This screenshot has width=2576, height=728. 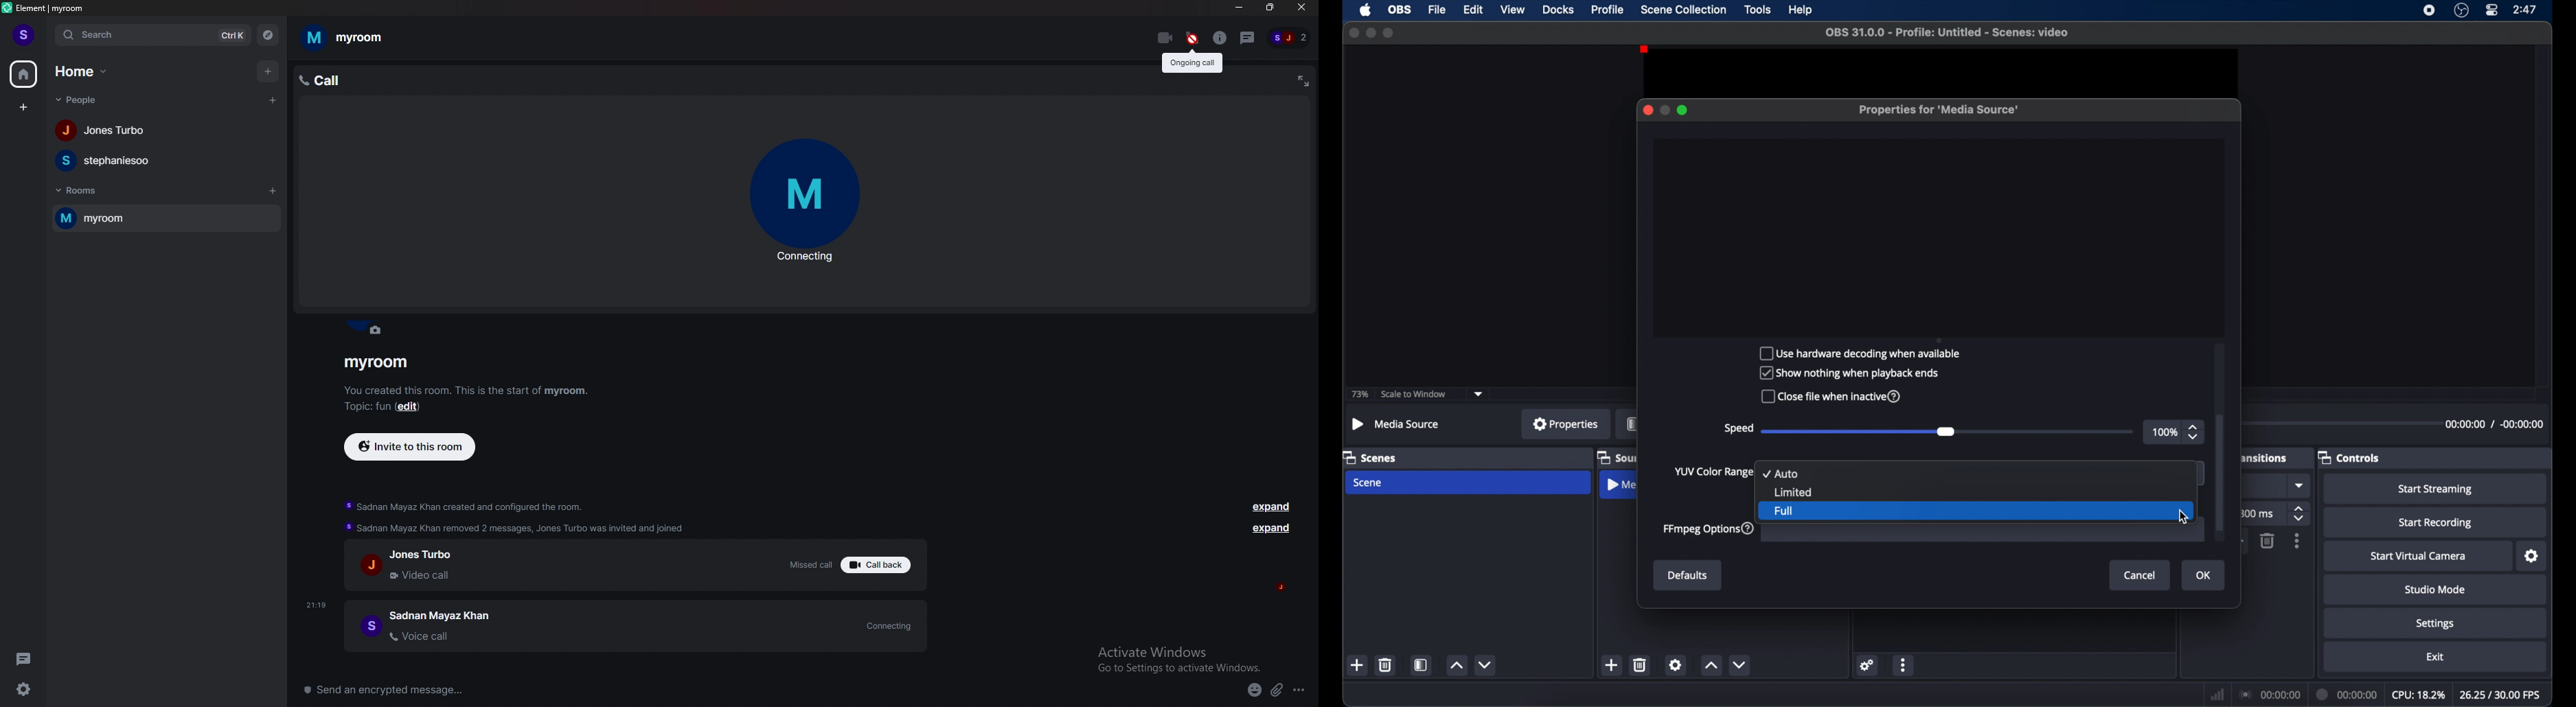 I want to click on exit , so click(x=2435, y=657).